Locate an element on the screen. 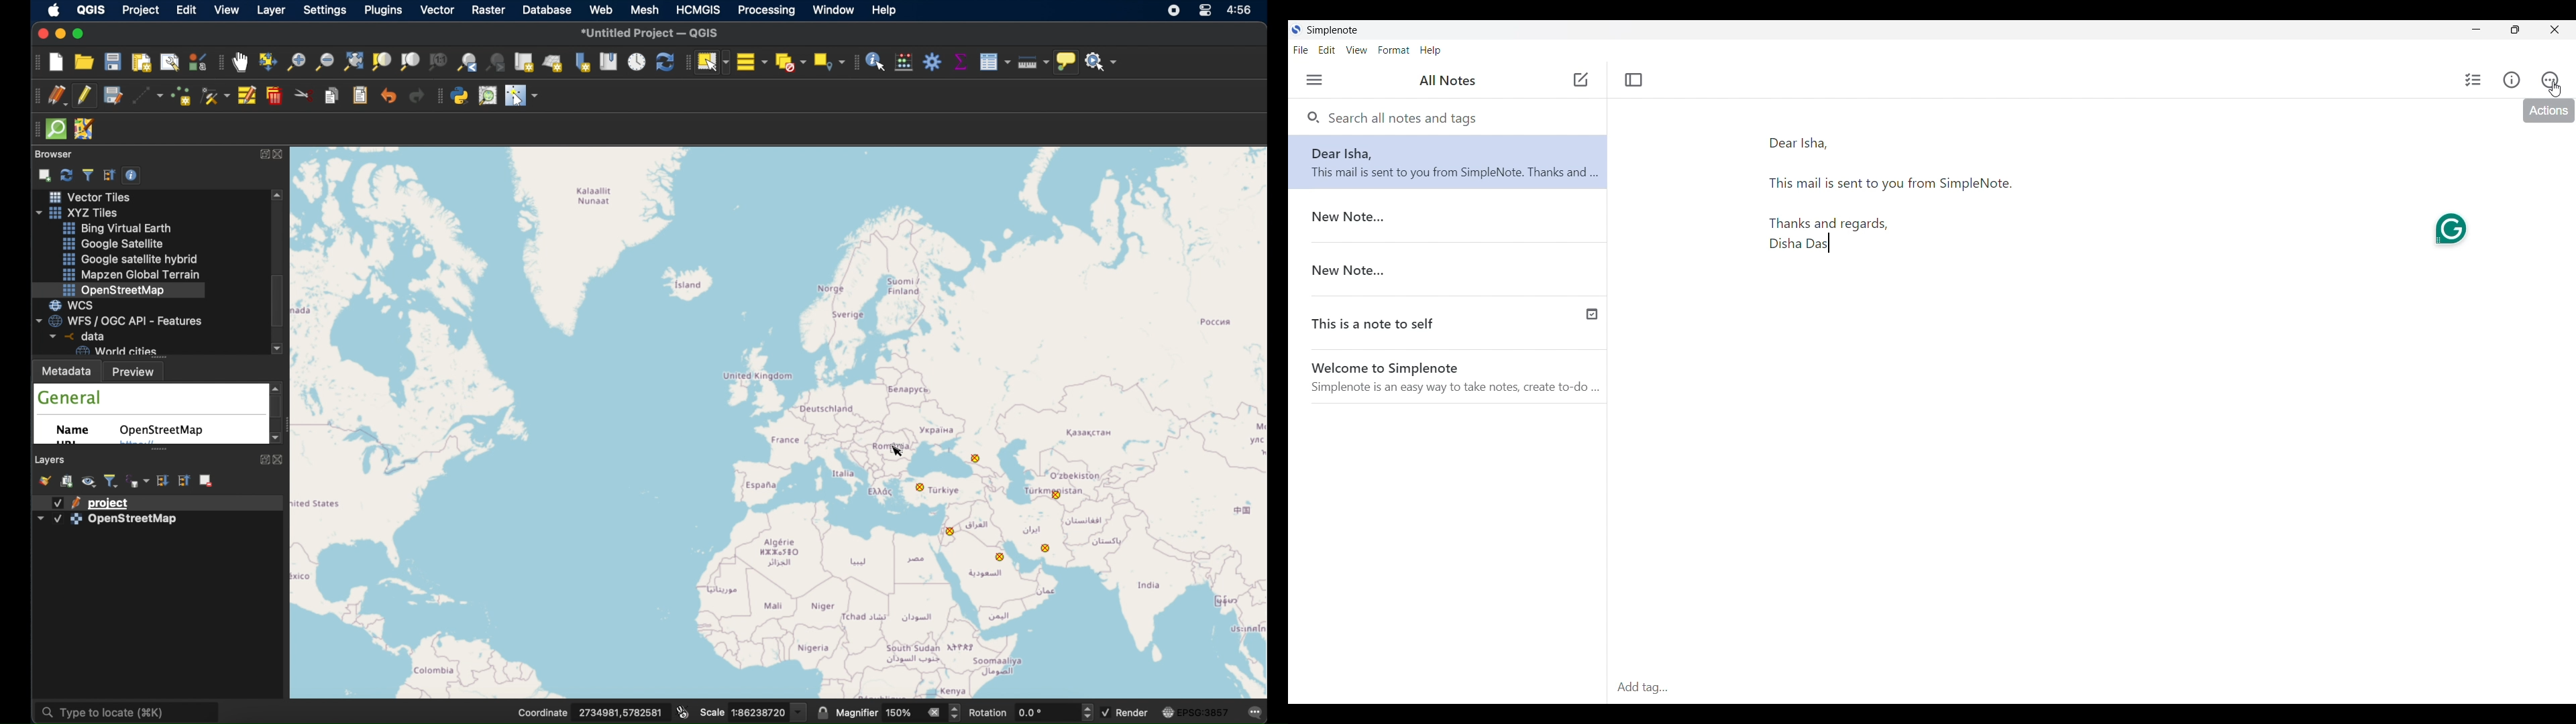  identify feature is located at coordinates (876, 62).